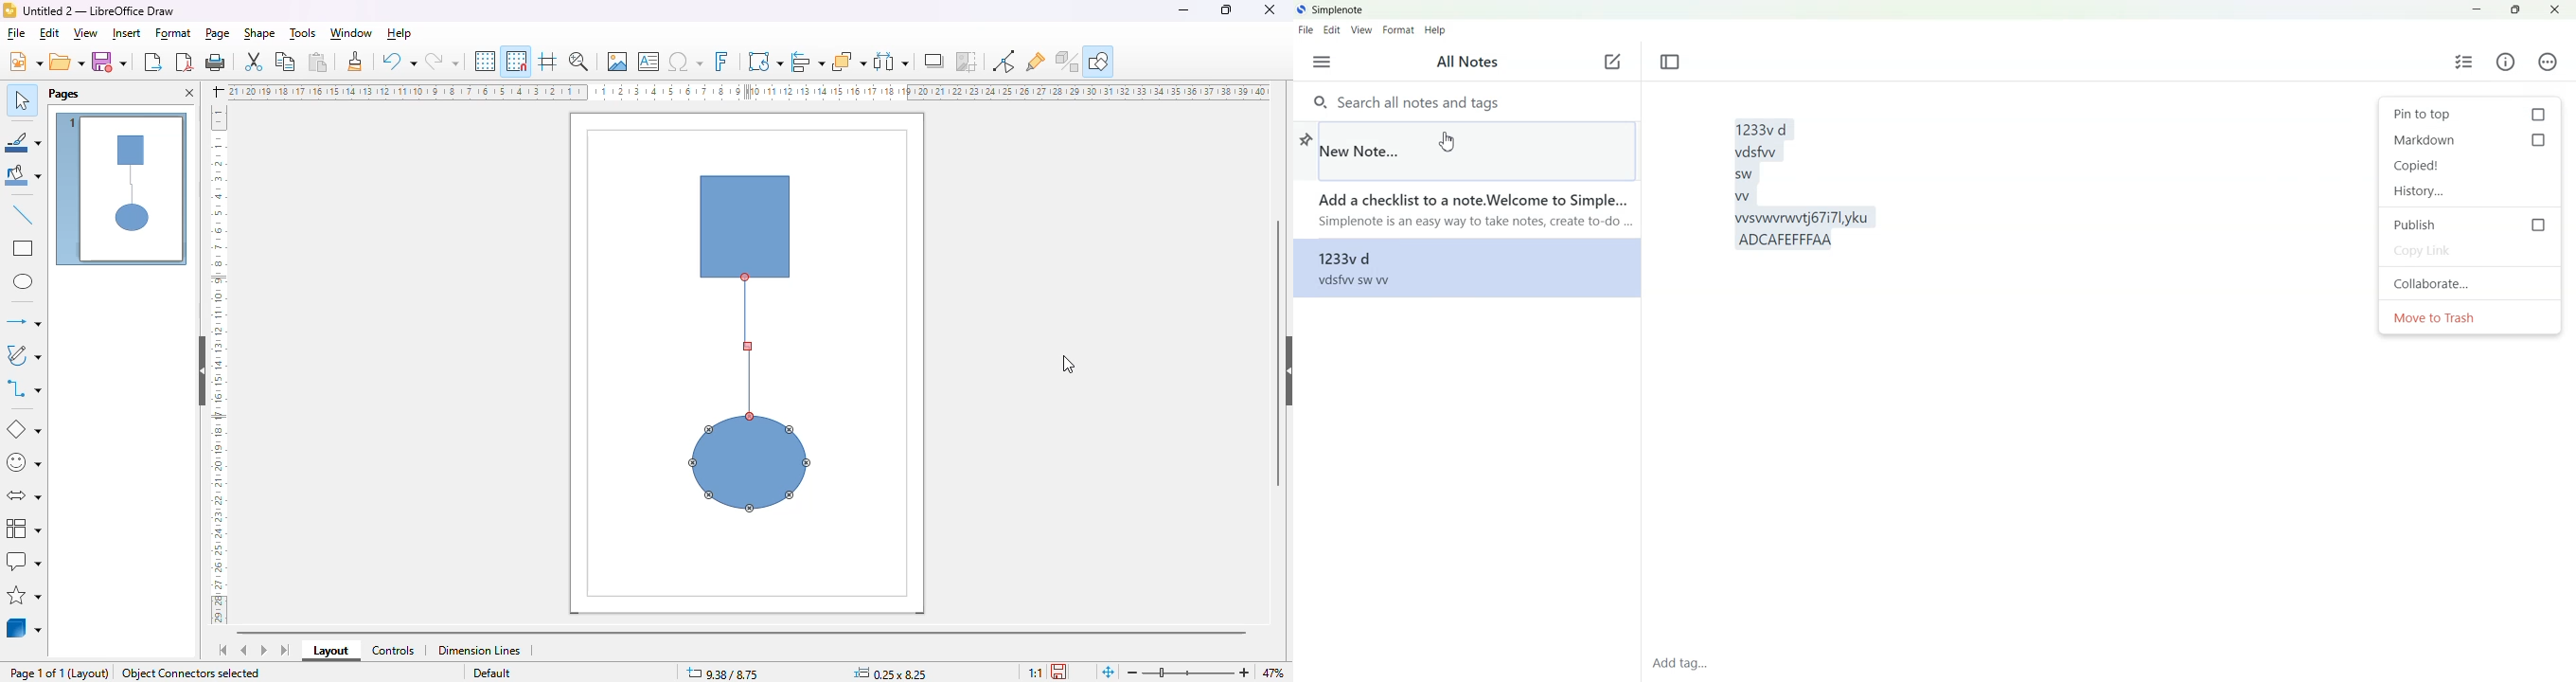  I want to click on new, so click(26, 61).